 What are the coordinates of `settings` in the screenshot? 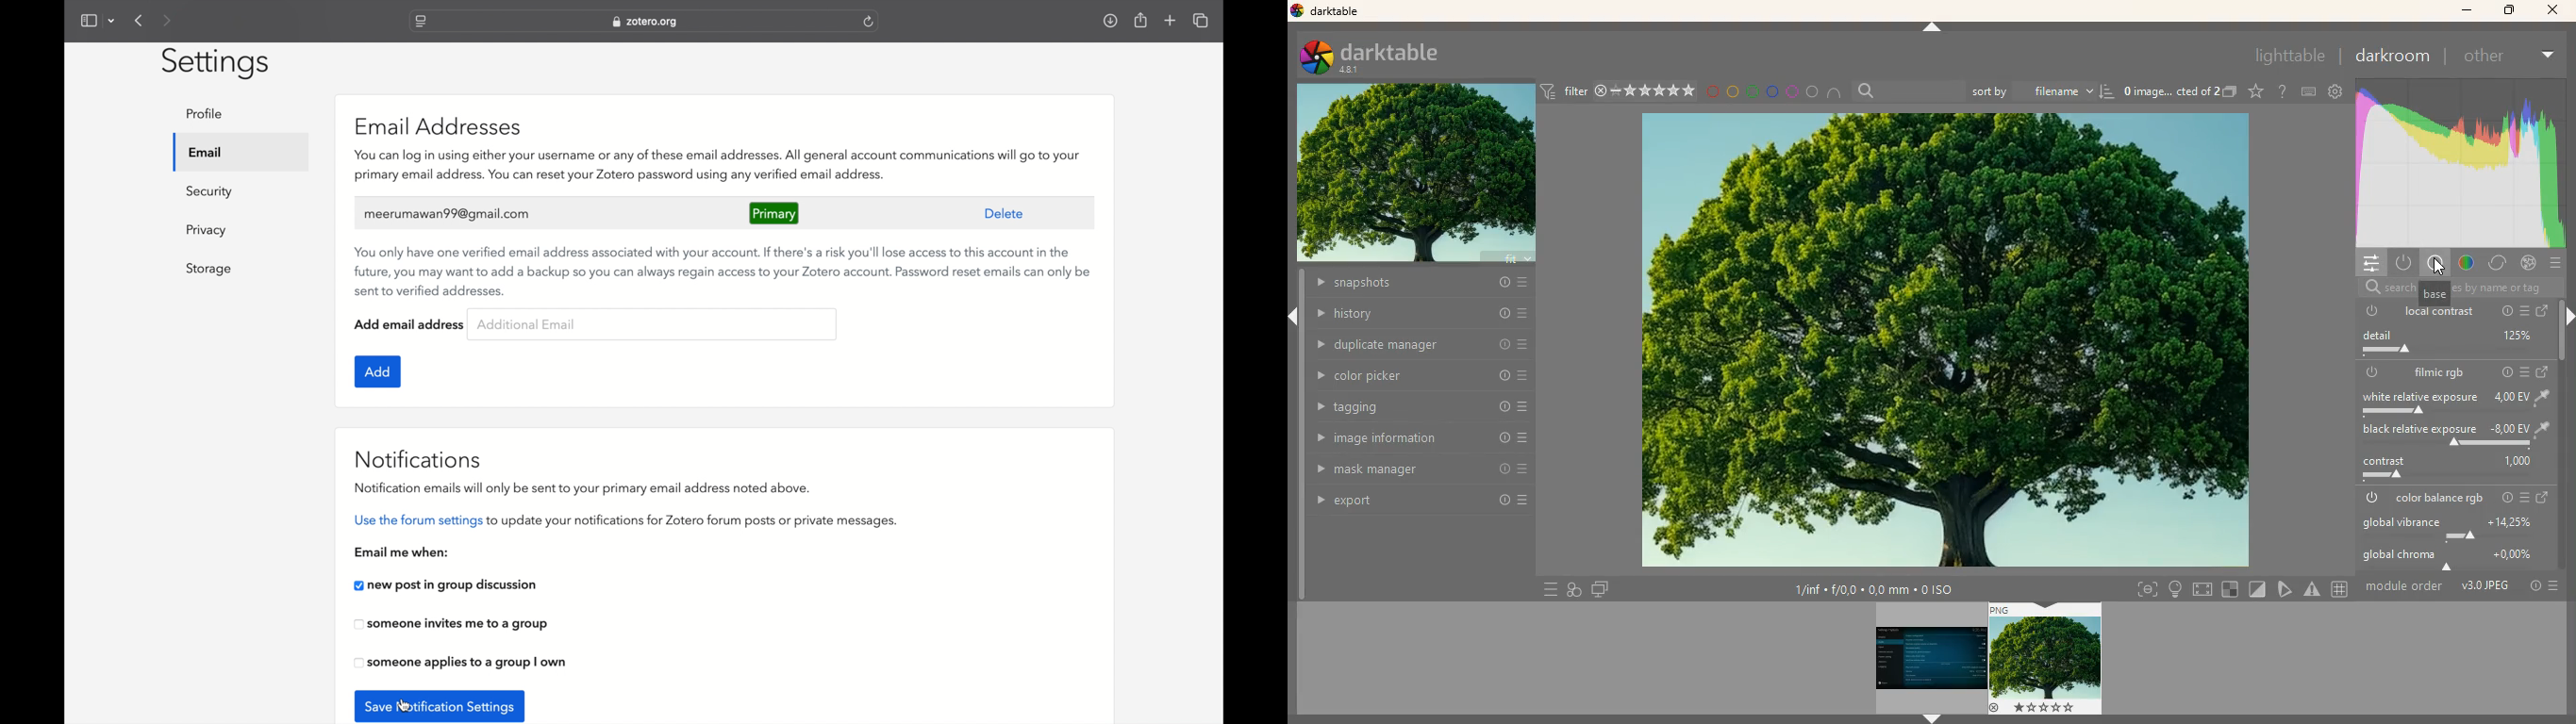 It's located at (2335, 91).